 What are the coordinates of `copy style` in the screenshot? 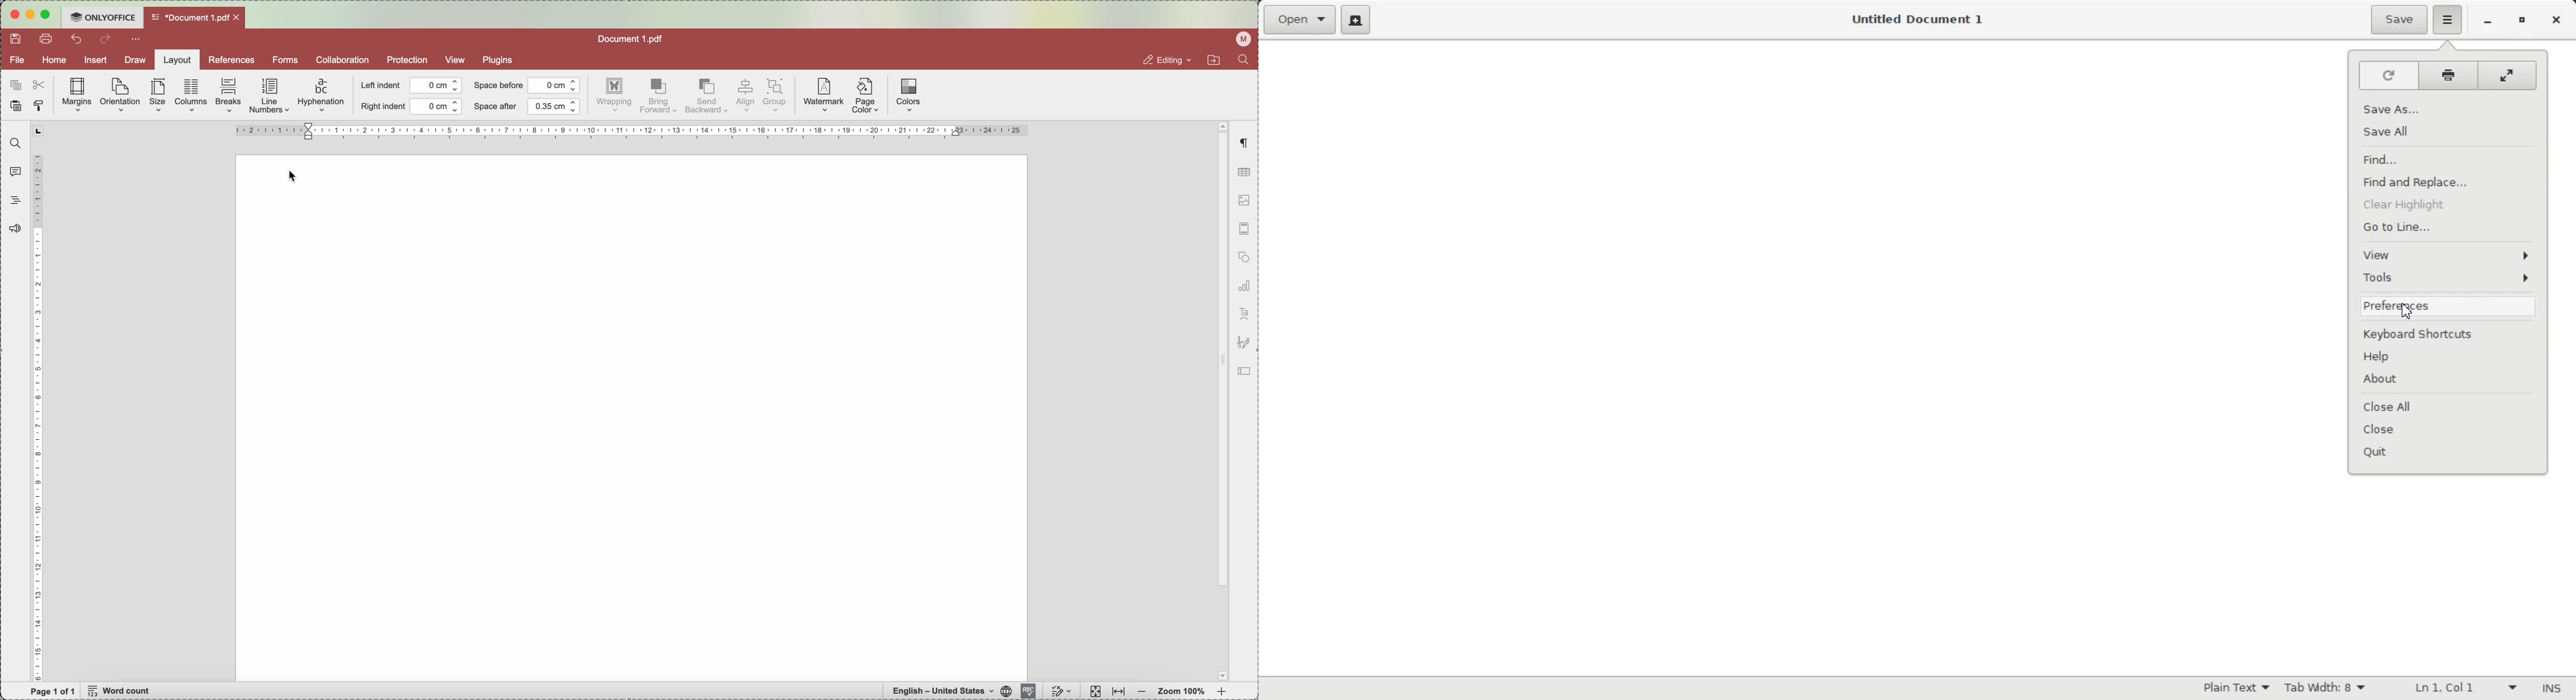 It's located at (41, 106).